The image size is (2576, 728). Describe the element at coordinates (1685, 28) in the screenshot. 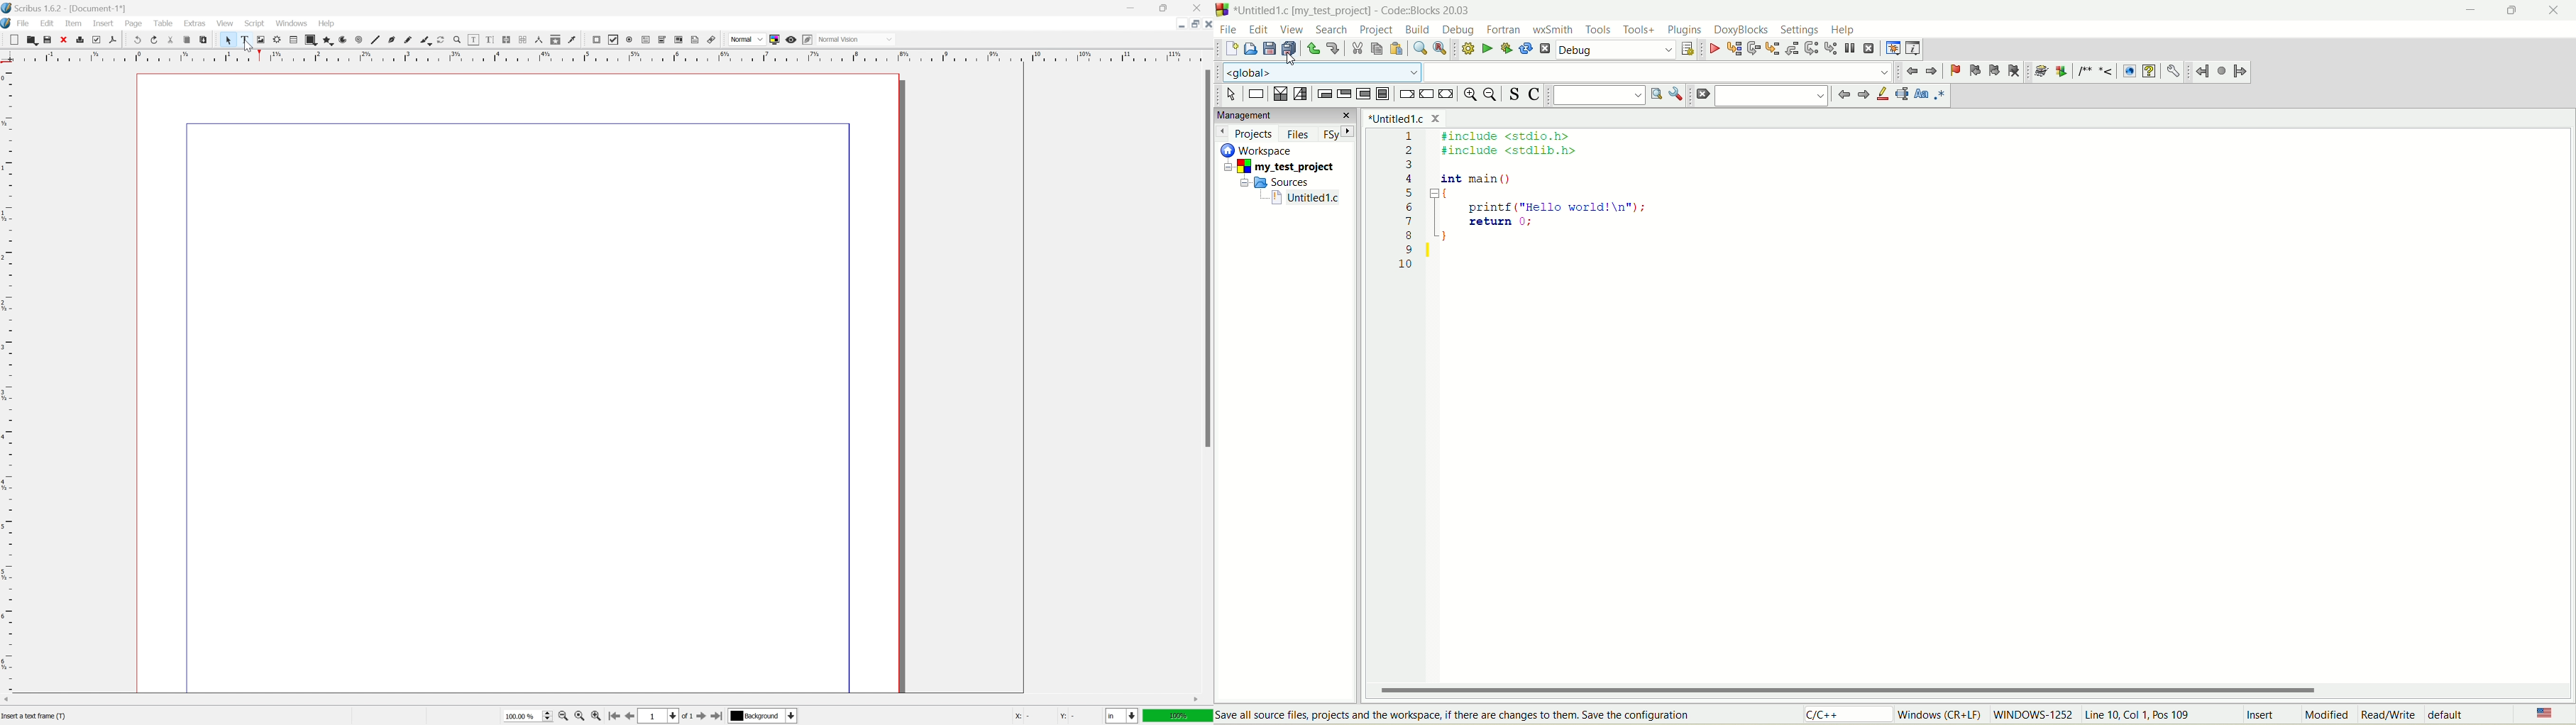

I see `plugins` at that location.